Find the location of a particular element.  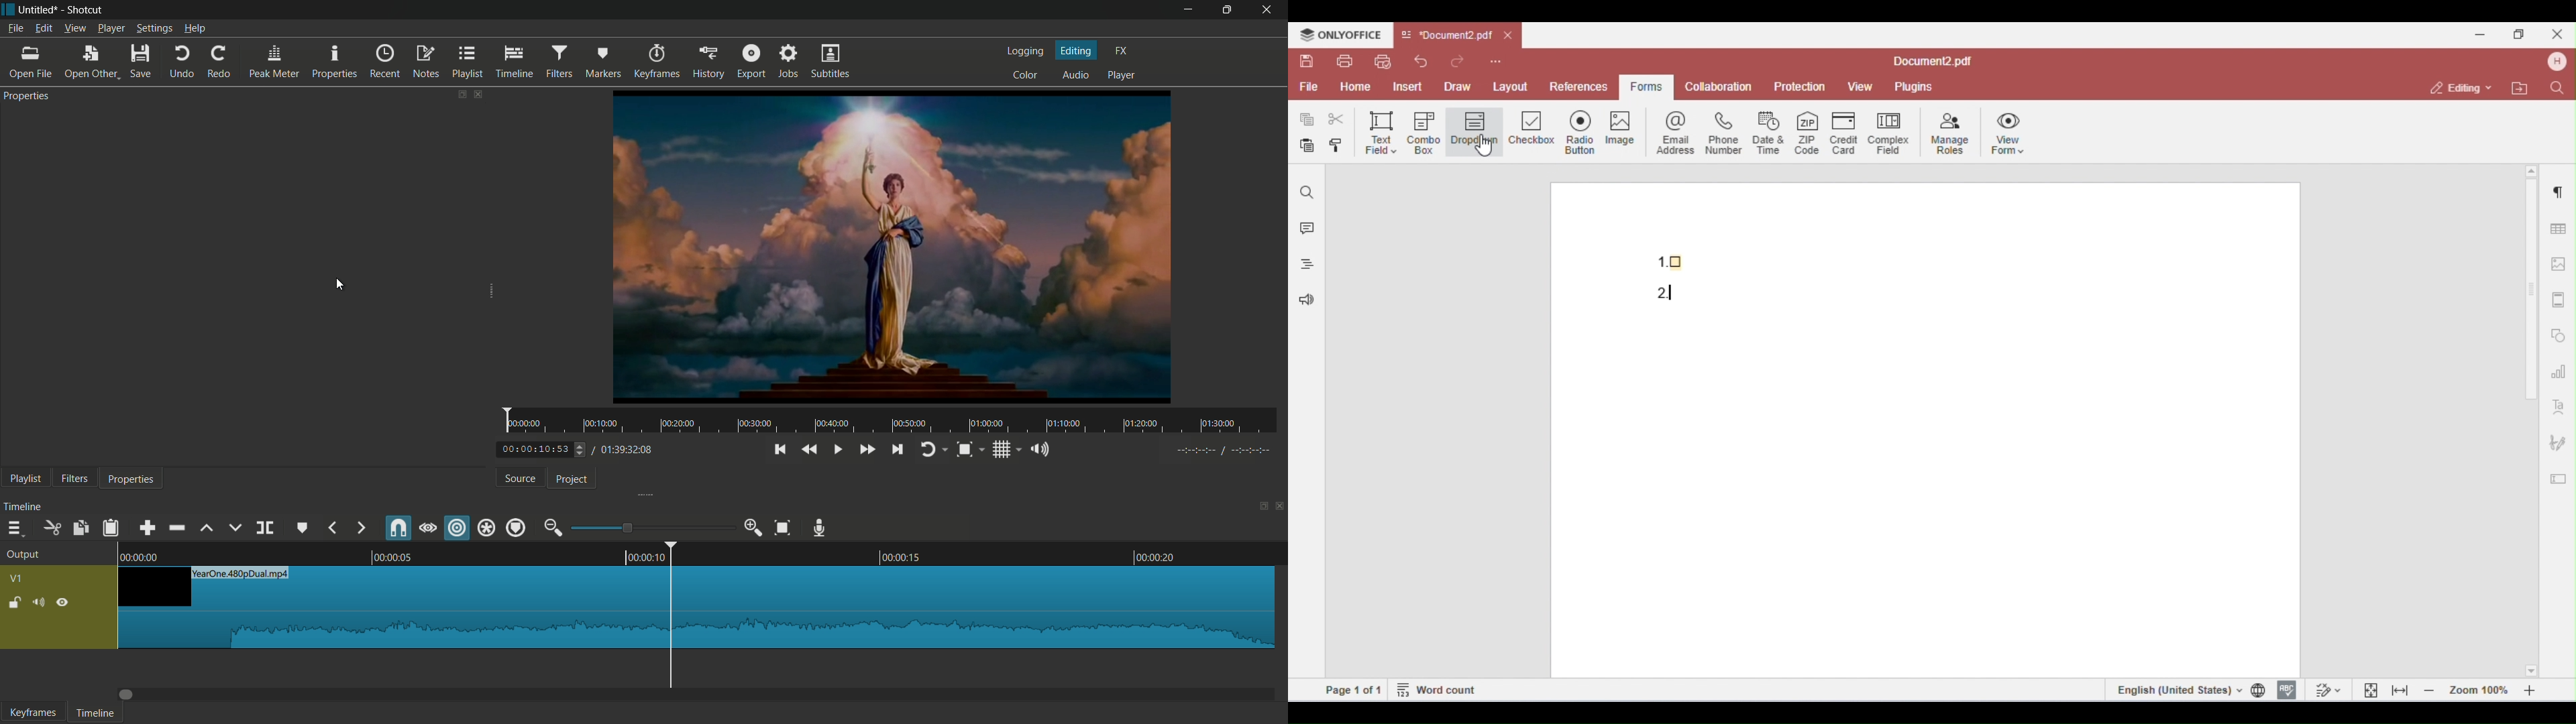

vq is located at coordinates (17, 578).